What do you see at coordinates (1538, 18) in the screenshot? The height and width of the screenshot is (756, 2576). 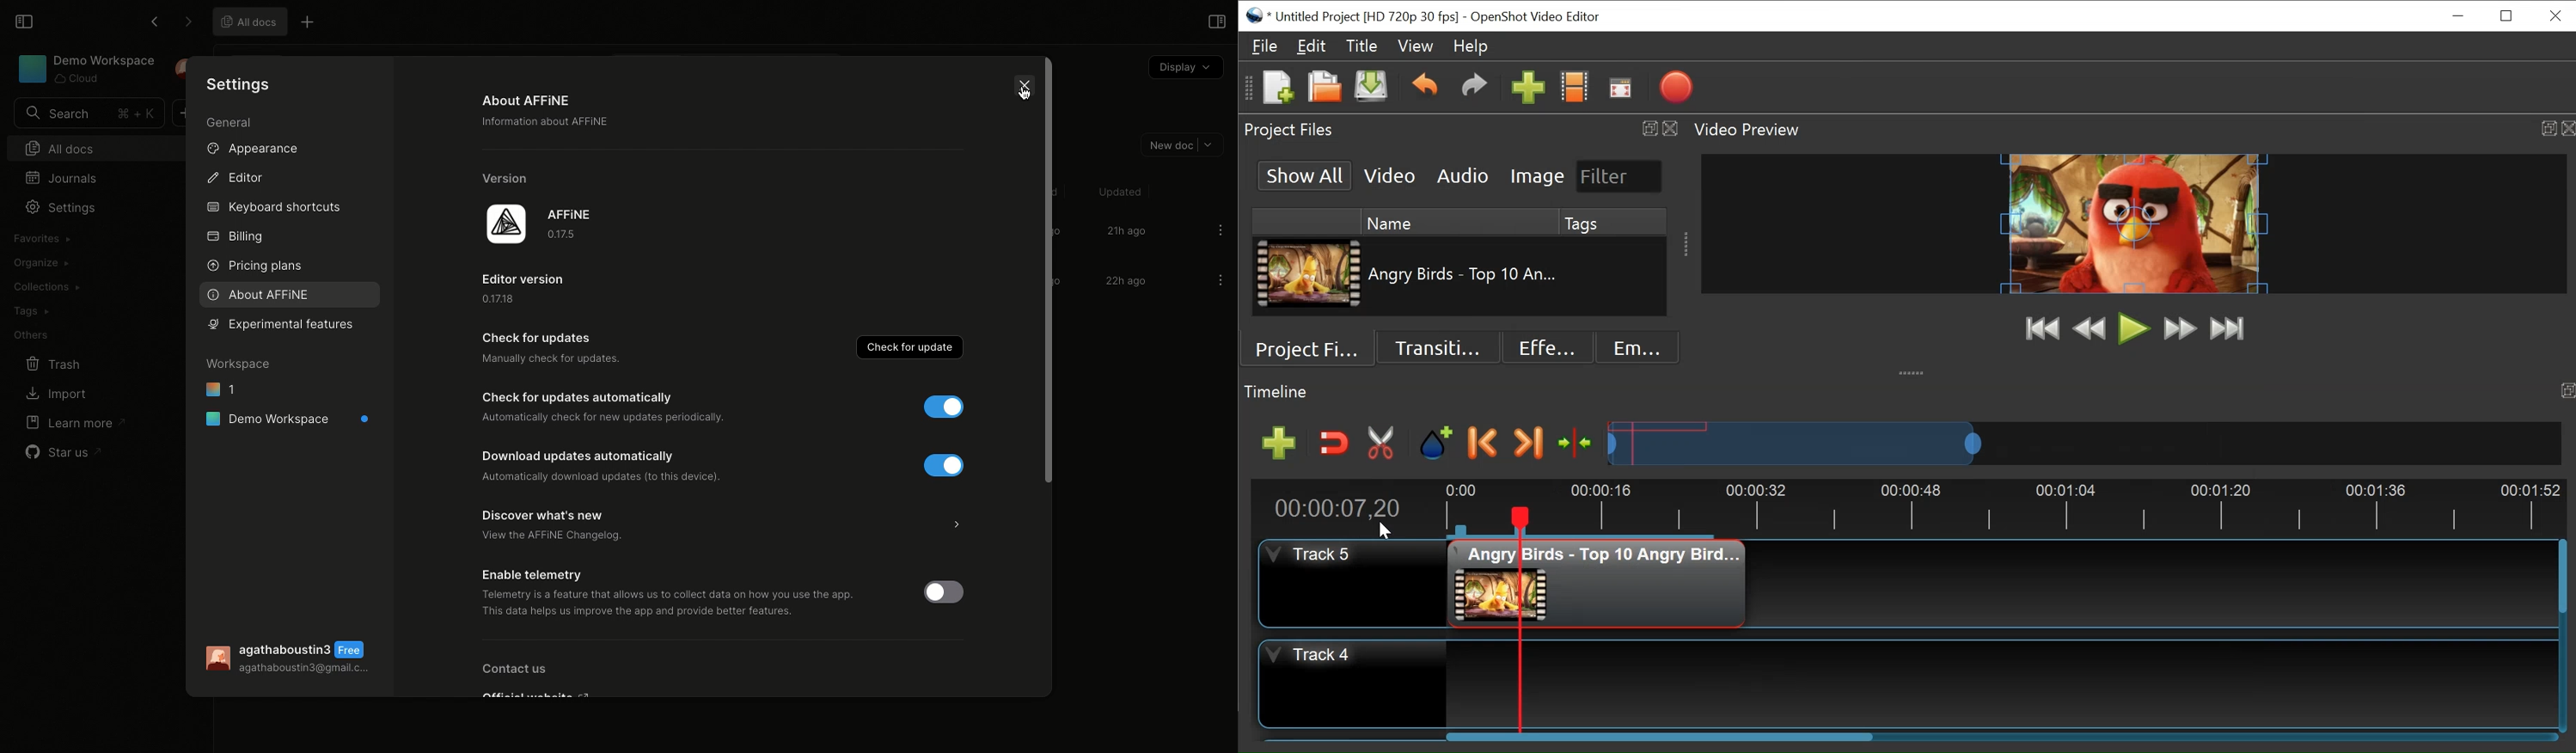 I see `OpenShot Video Editor` at bounding box center [1538, 18].